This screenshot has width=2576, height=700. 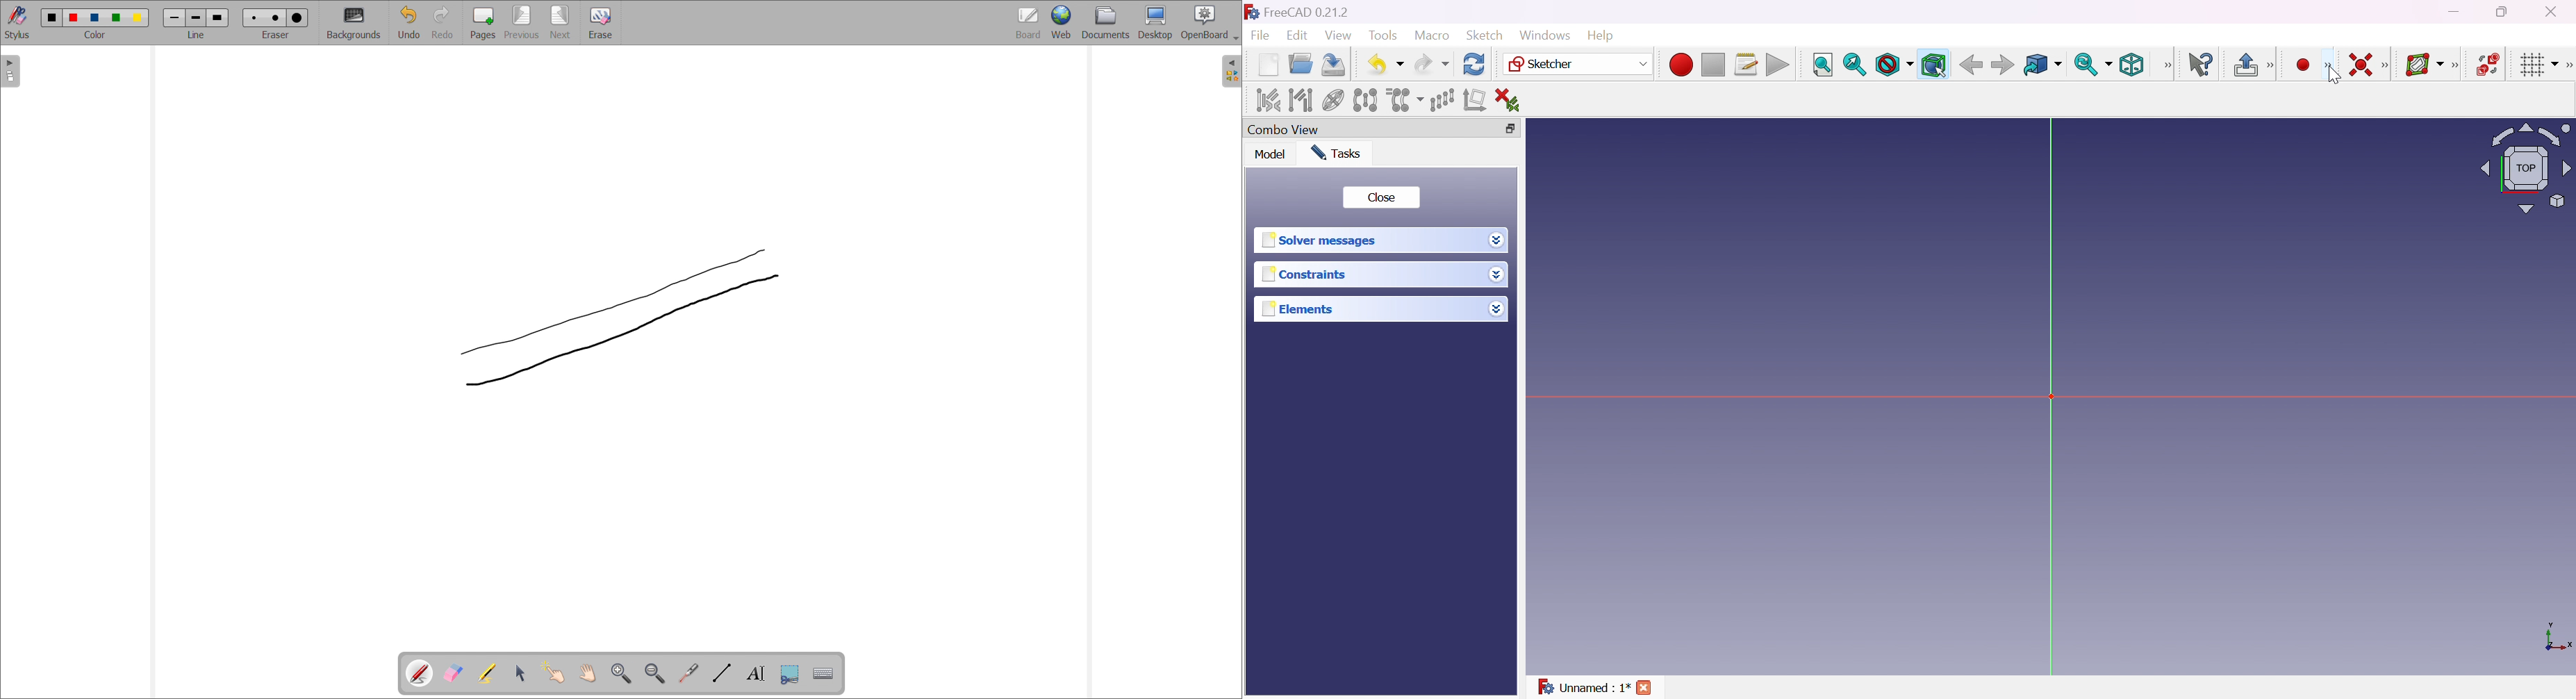 I want to click on interact with items, so click(x=555, y=672).